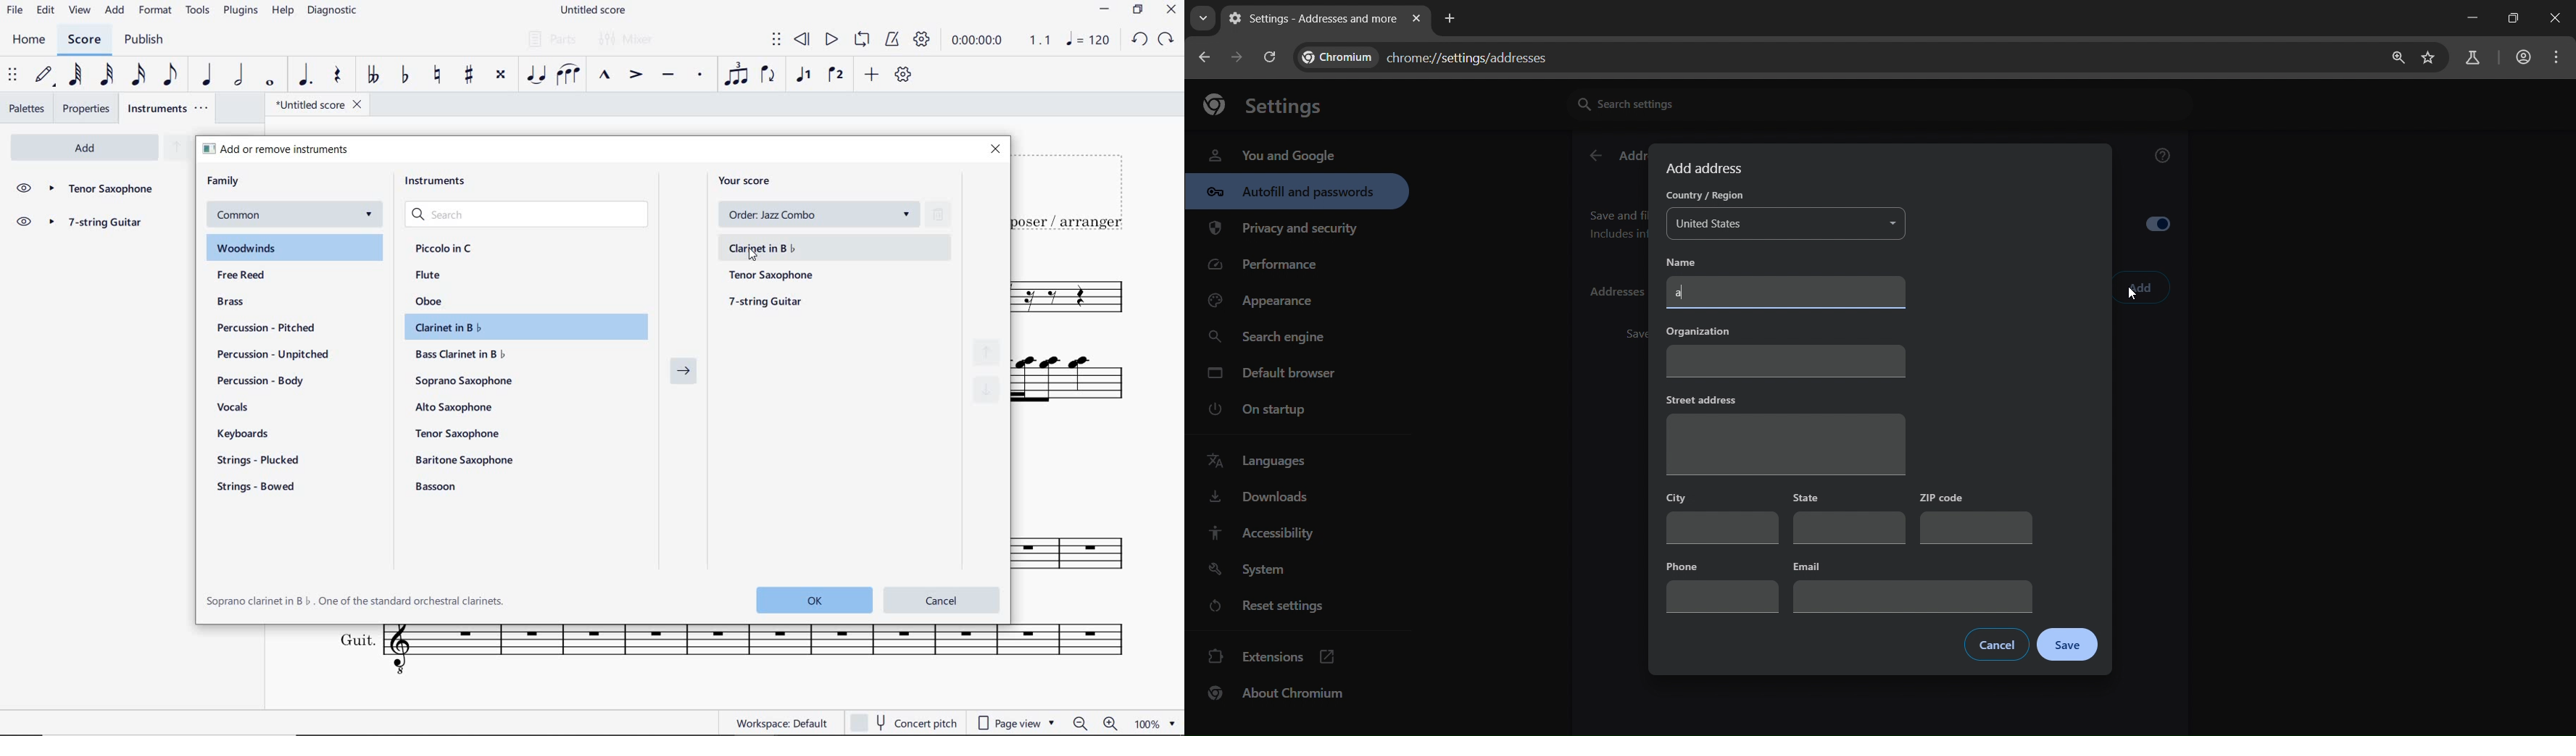 The image size is (2576, 756). What do you see at coordinates (1158, 724) in the screenshot?
I see `zoom factor` at bounding box center [1158, 724].